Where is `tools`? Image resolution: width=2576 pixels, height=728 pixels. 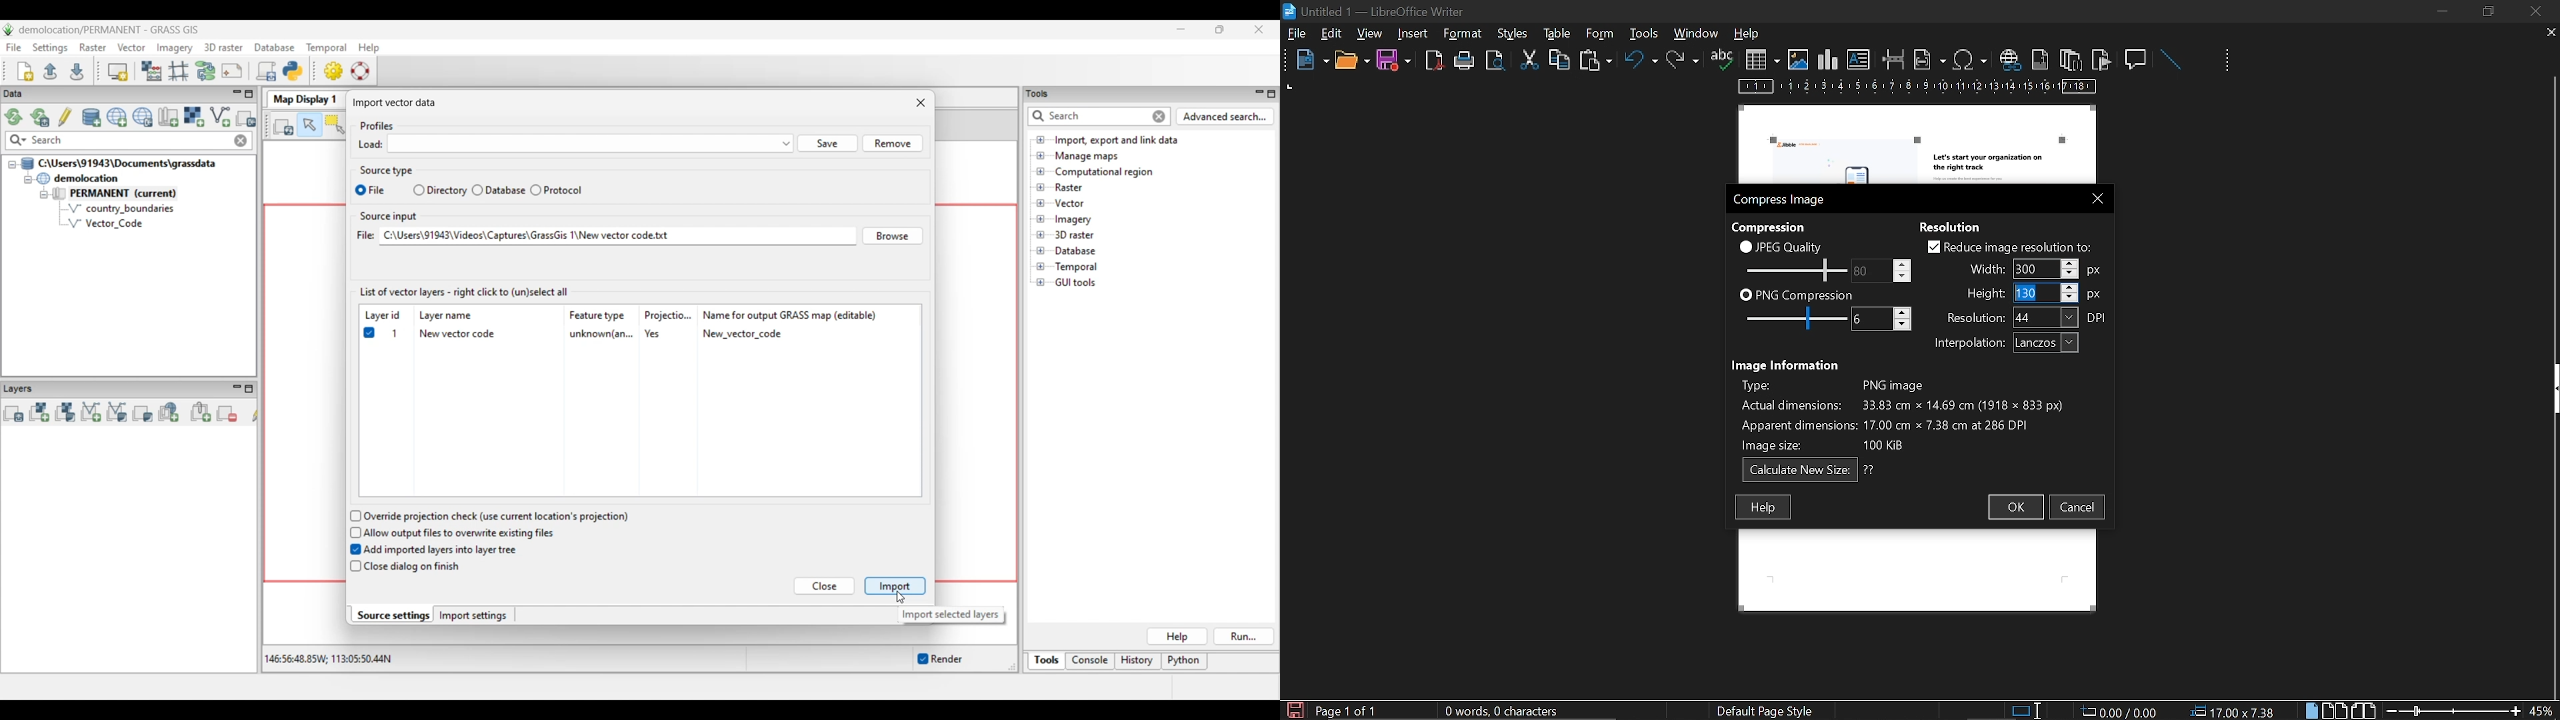 tools is located at coordinates (1466, 34).